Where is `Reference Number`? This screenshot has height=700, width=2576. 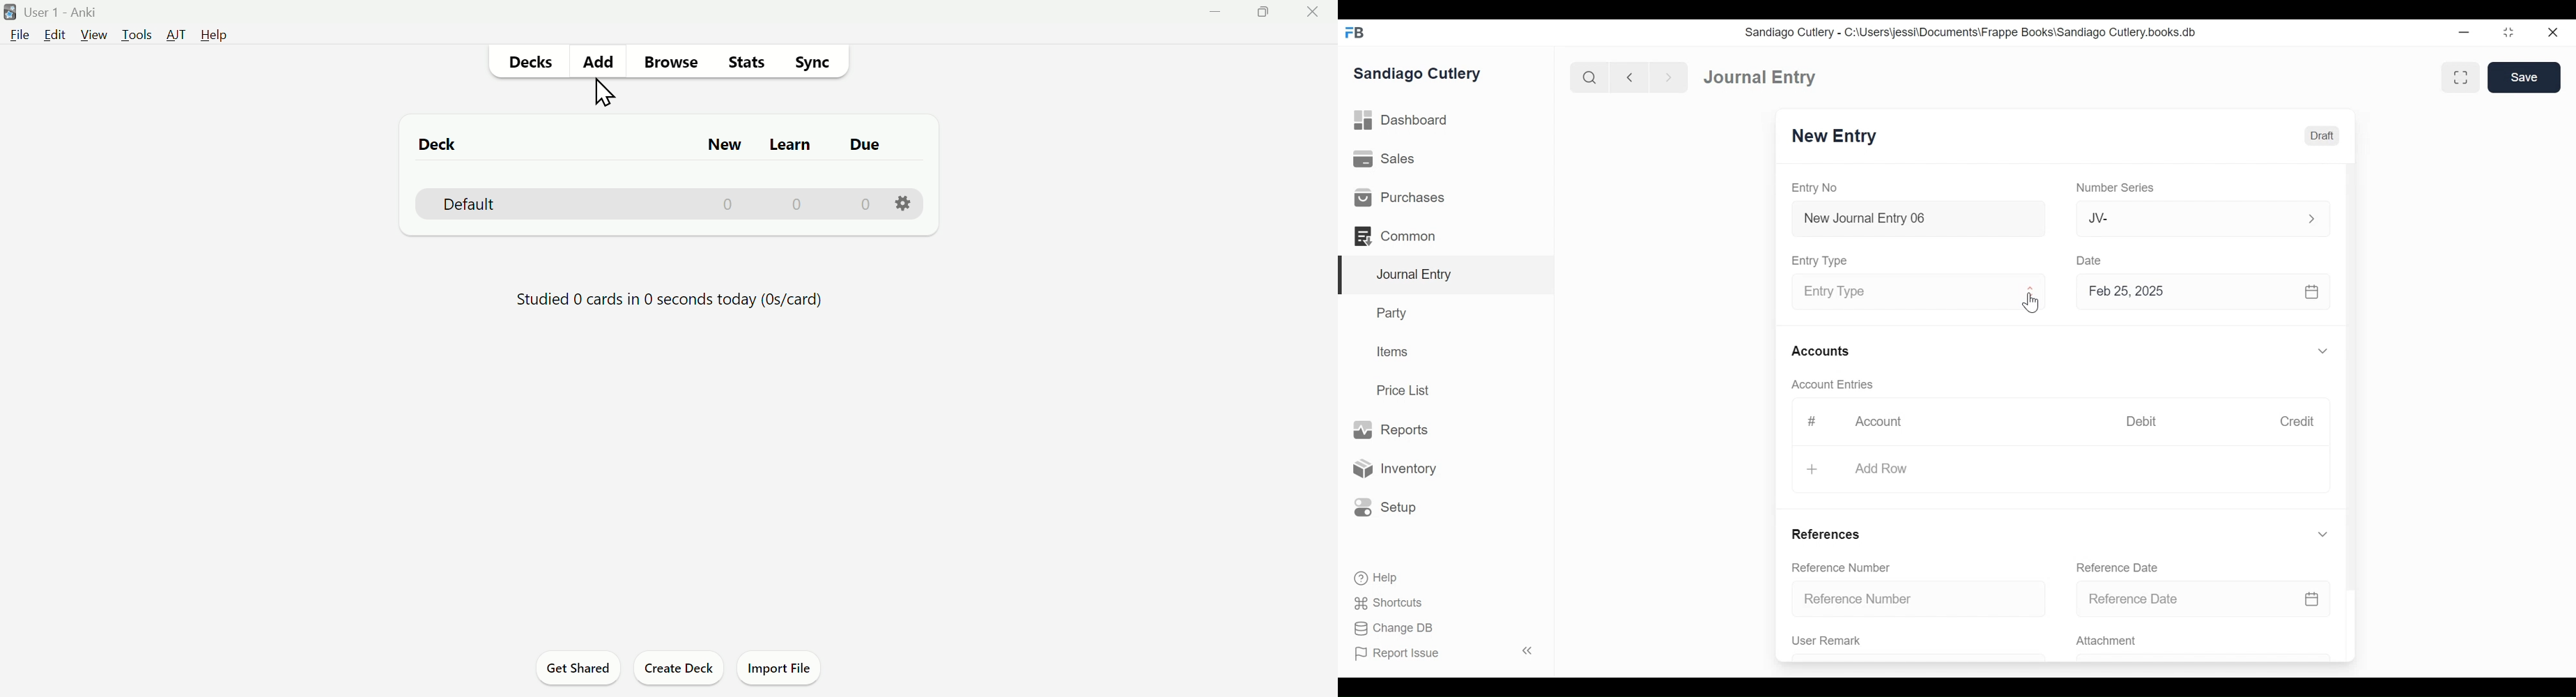
Reference Number is located at coordinates (1920, 598).